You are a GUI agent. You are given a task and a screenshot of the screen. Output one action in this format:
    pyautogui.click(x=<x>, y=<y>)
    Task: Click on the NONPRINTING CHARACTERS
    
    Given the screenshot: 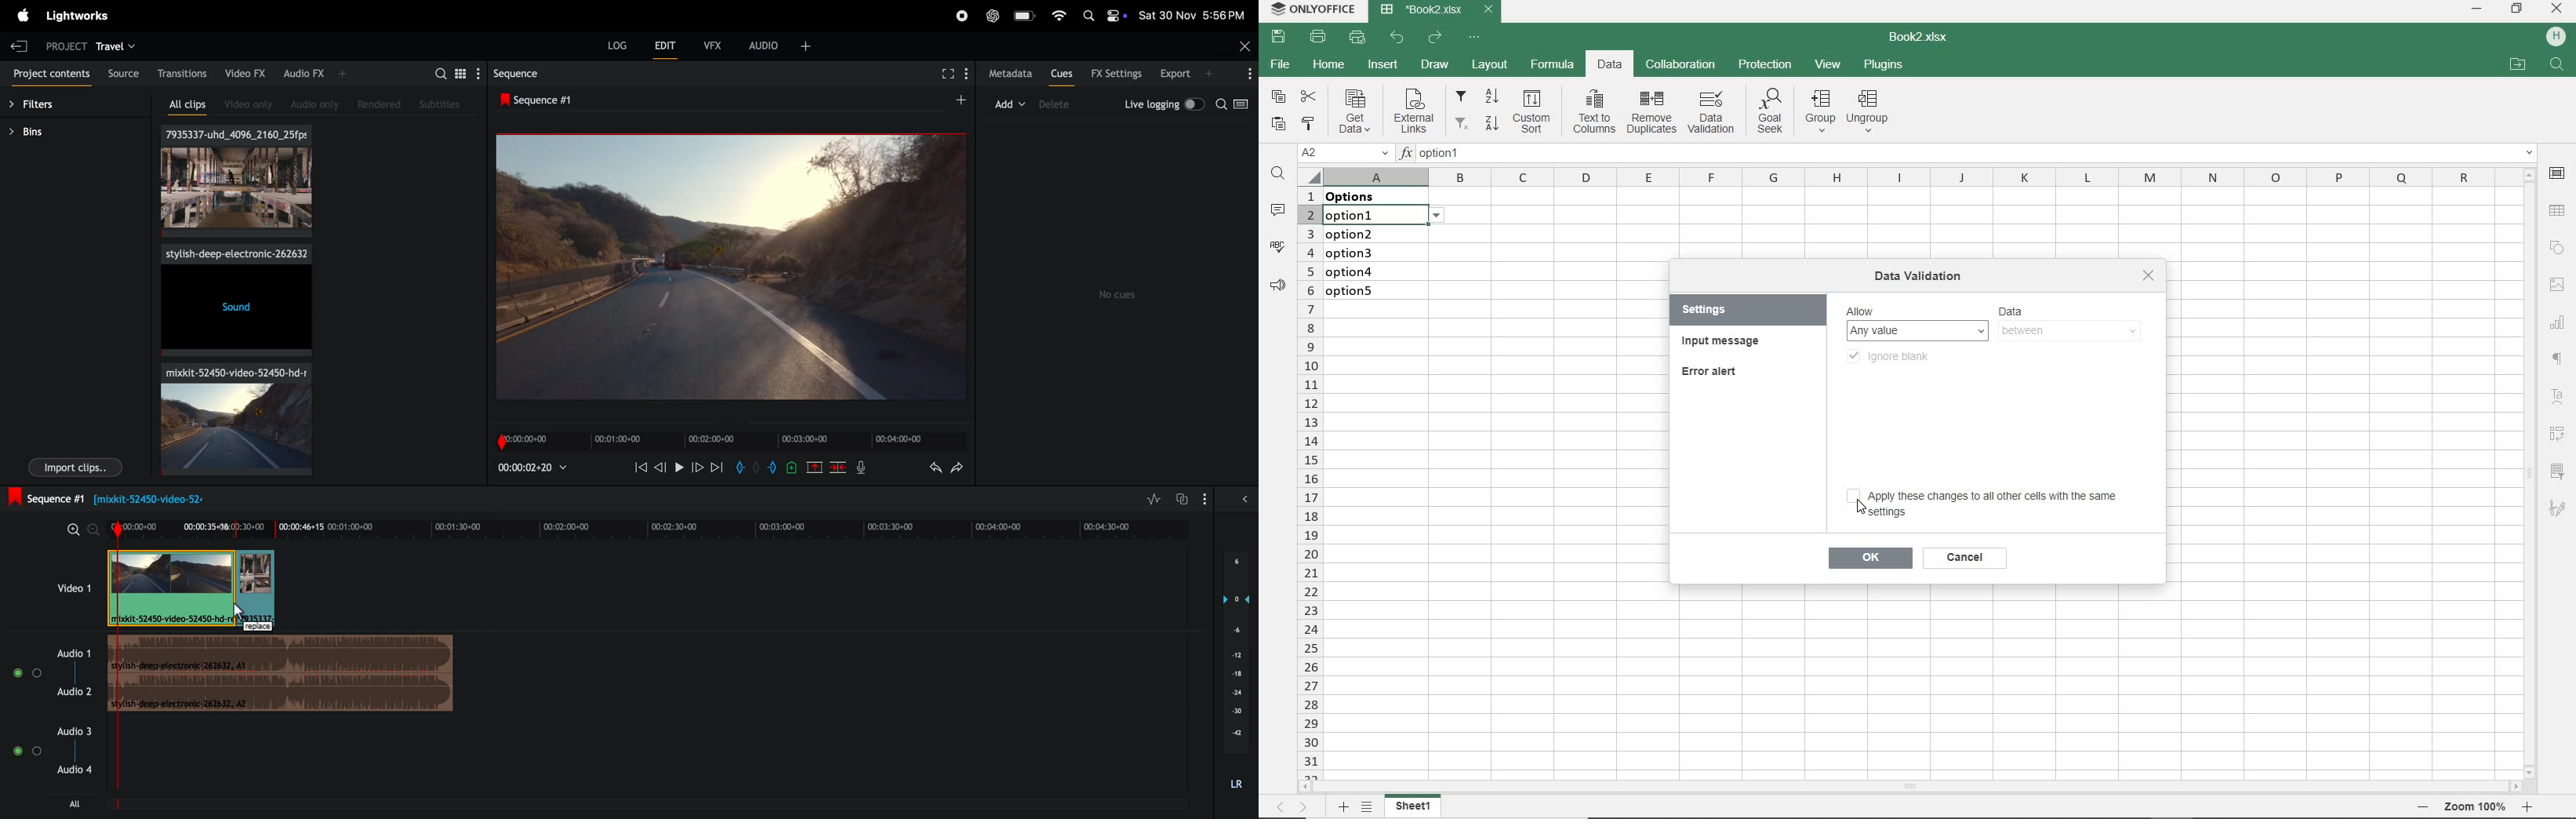 What is the action you would take?
    pyautogui.click(x=2560, y=360)
    